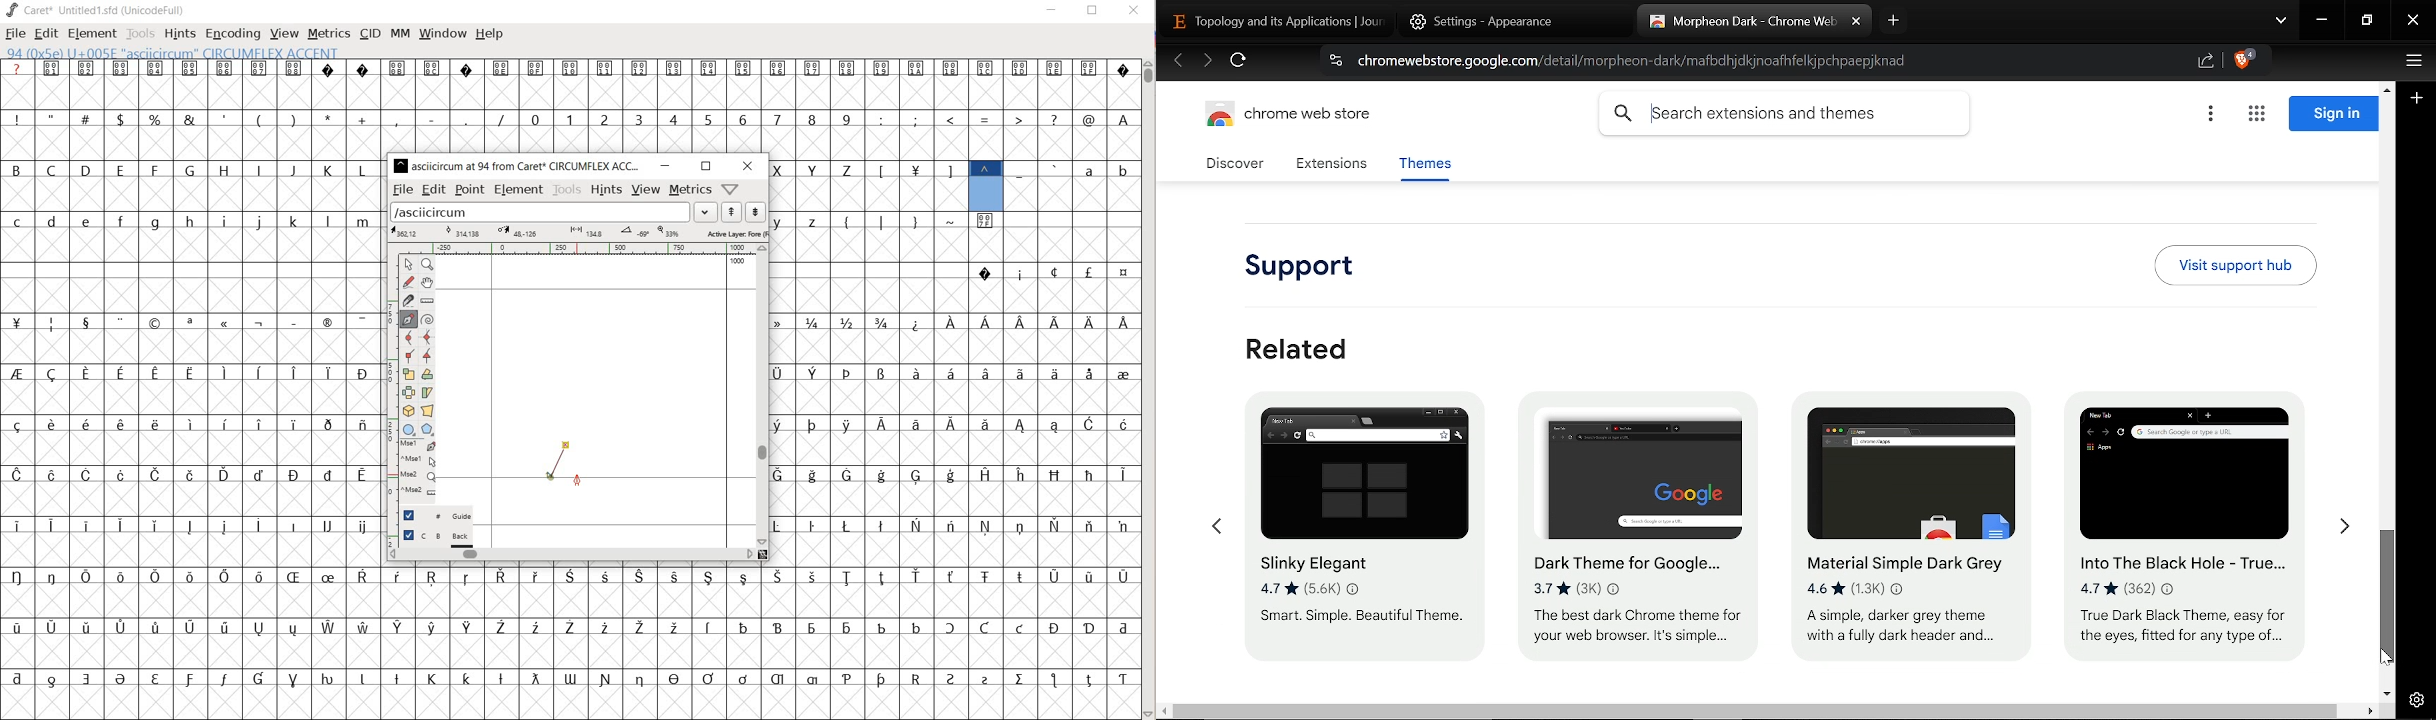 This screenshot has height=728, width=2436. What do you see at coordinates (568, 189) in the screenshot?
I see `tools` at bounding box center [568, 189].